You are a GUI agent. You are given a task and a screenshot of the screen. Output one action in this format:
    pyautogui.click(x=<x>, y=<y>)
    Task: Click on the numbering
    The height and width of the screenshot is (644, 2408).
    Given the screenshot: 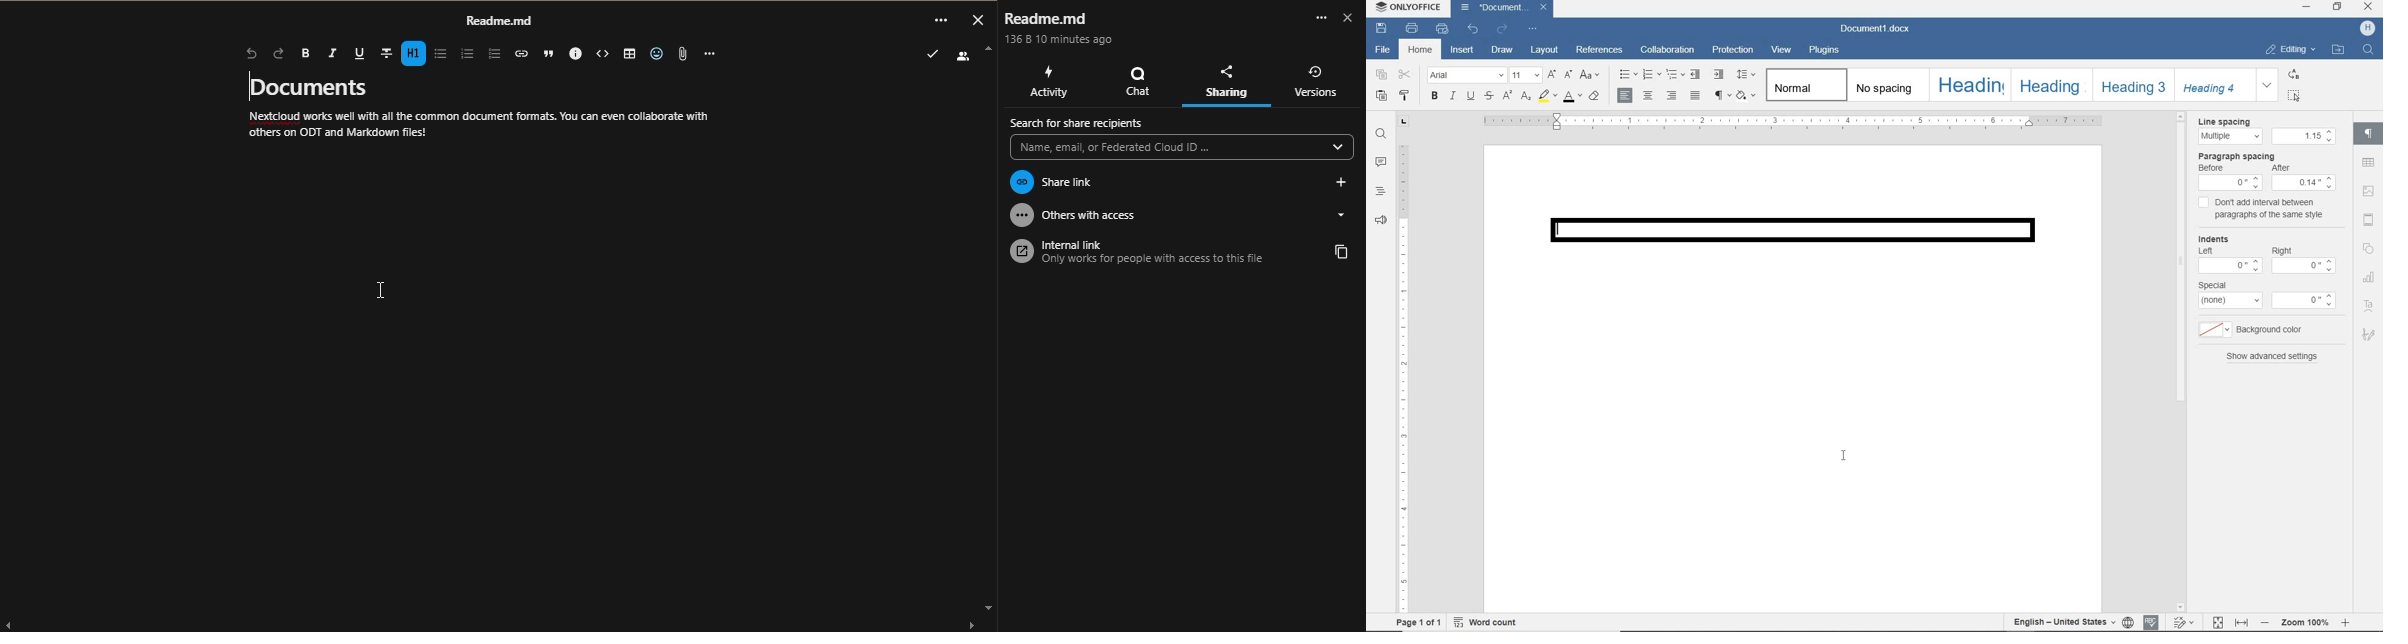 What is the action you would take?
    pyautogui.click(x=1652, y=75)
    